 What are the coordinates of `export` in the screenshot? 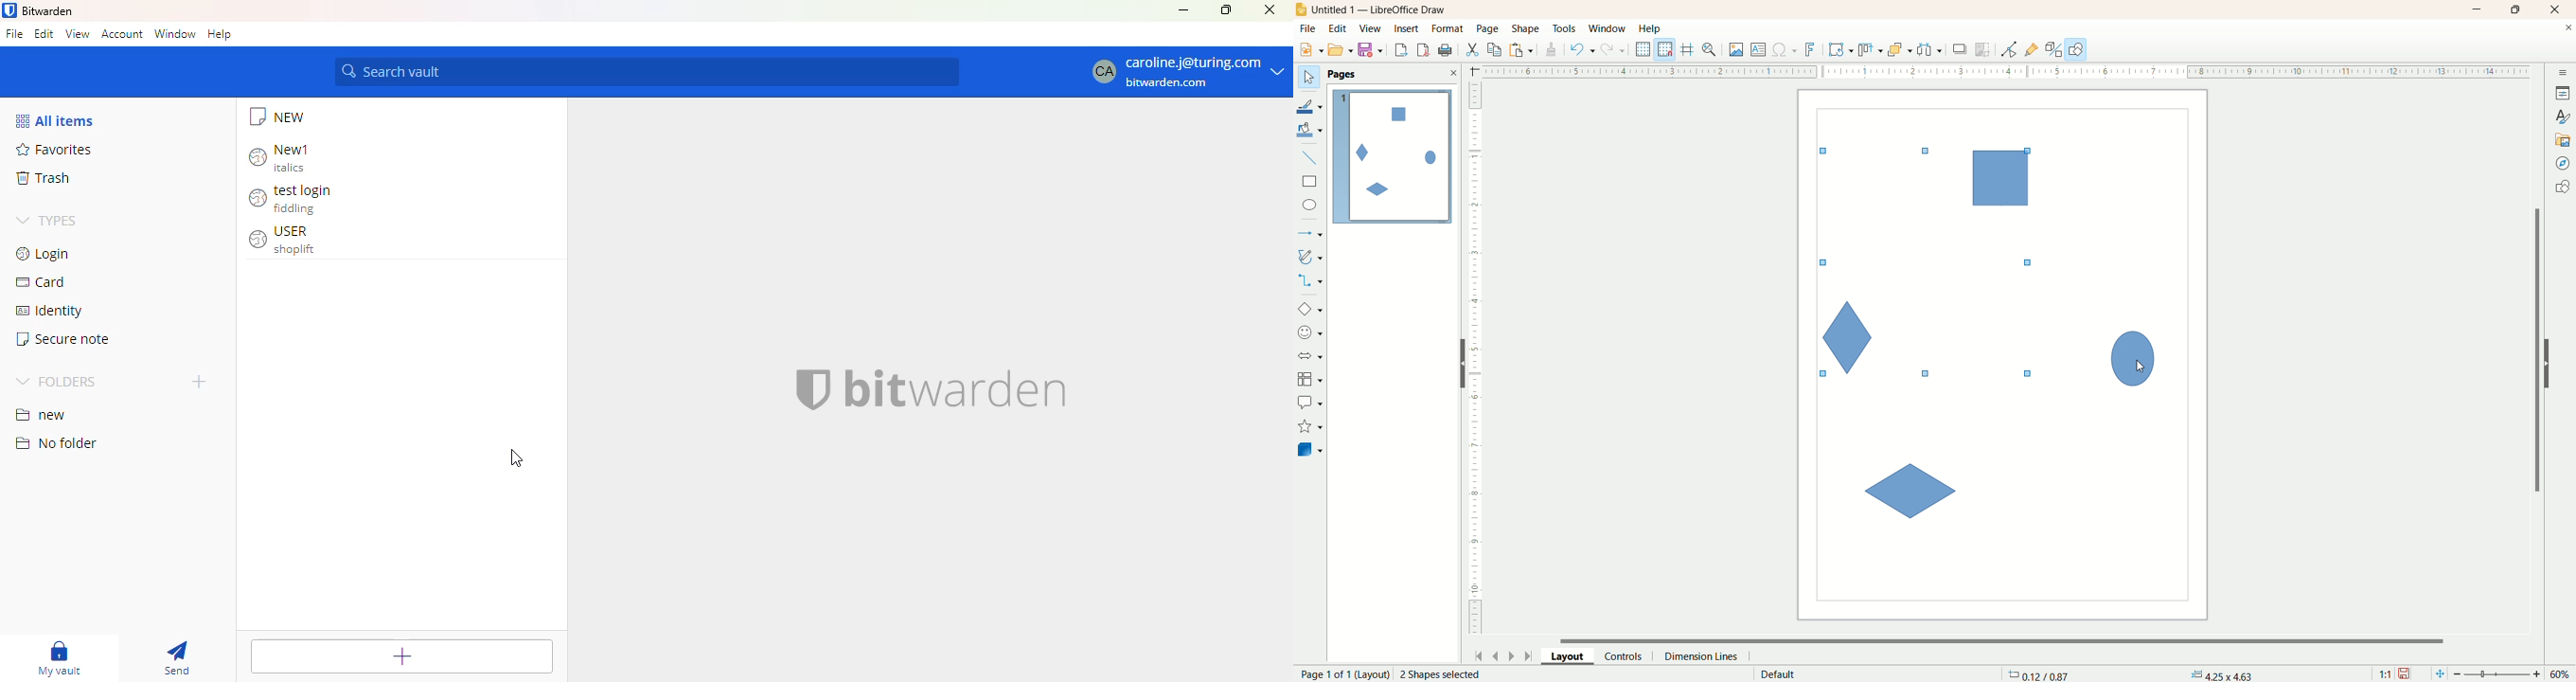 It's located at (1400, 47).